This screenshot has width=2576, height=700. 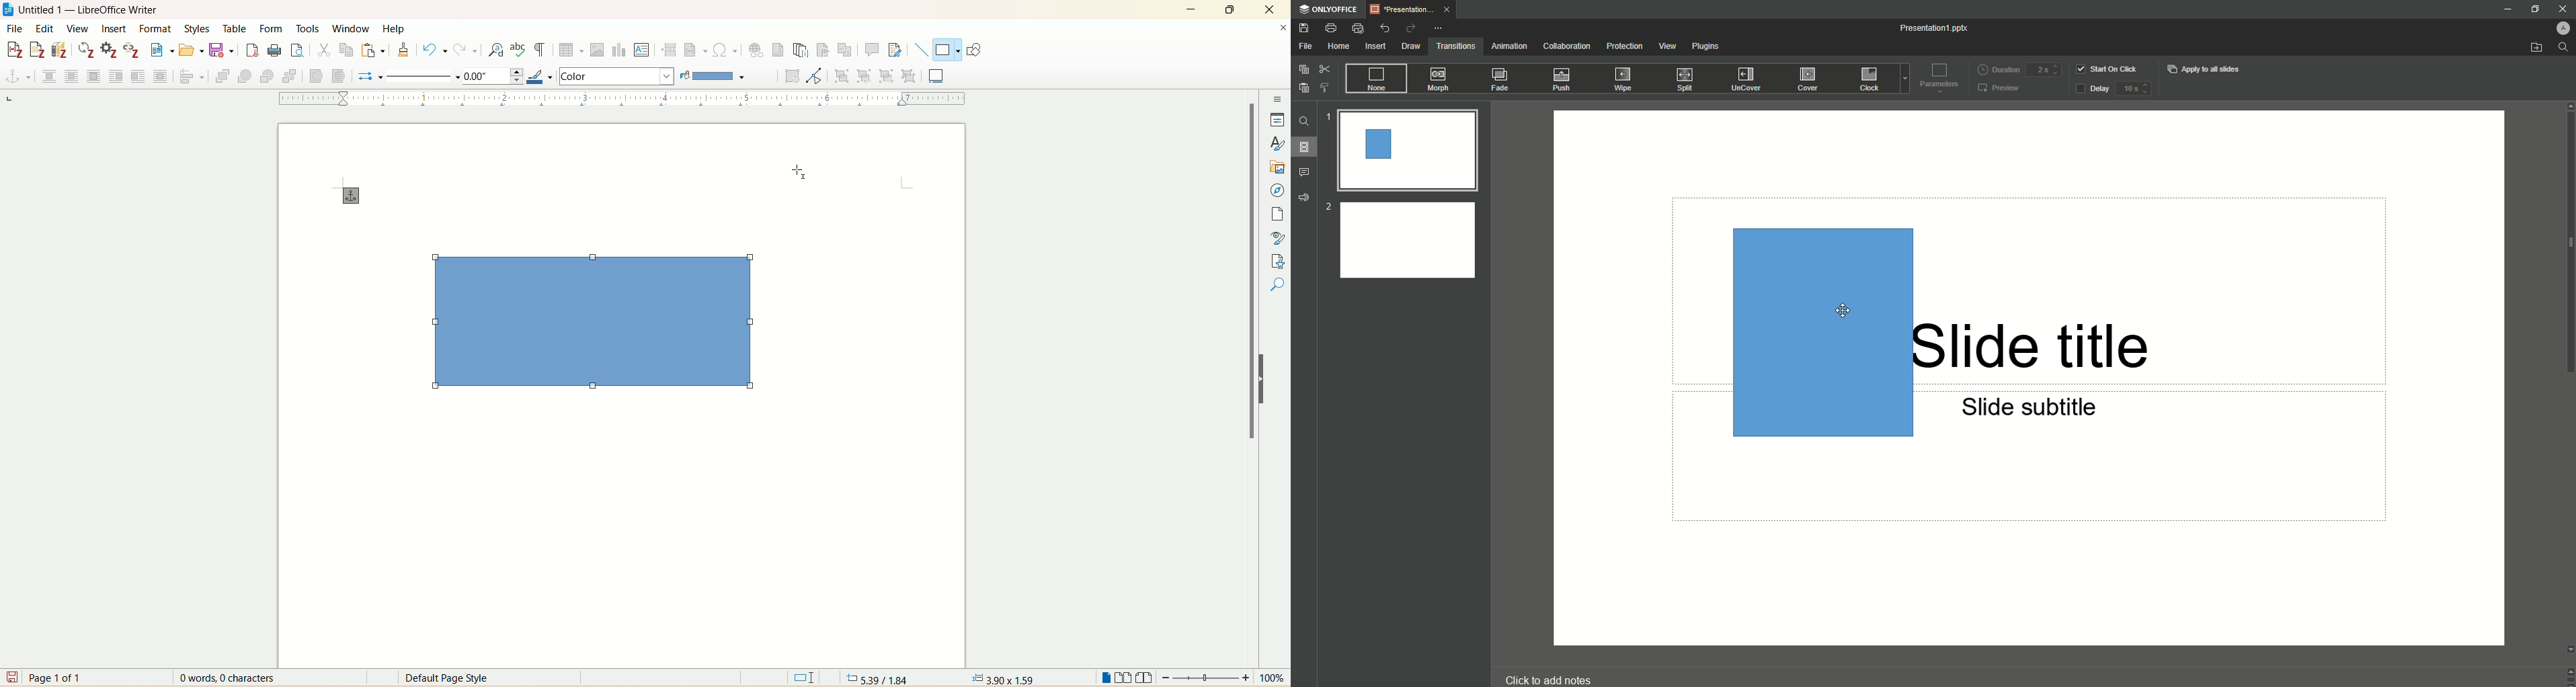 What do you see at coordinates (844, 77) in the screenshot?
I see `group` at bounding box center [844, 77].